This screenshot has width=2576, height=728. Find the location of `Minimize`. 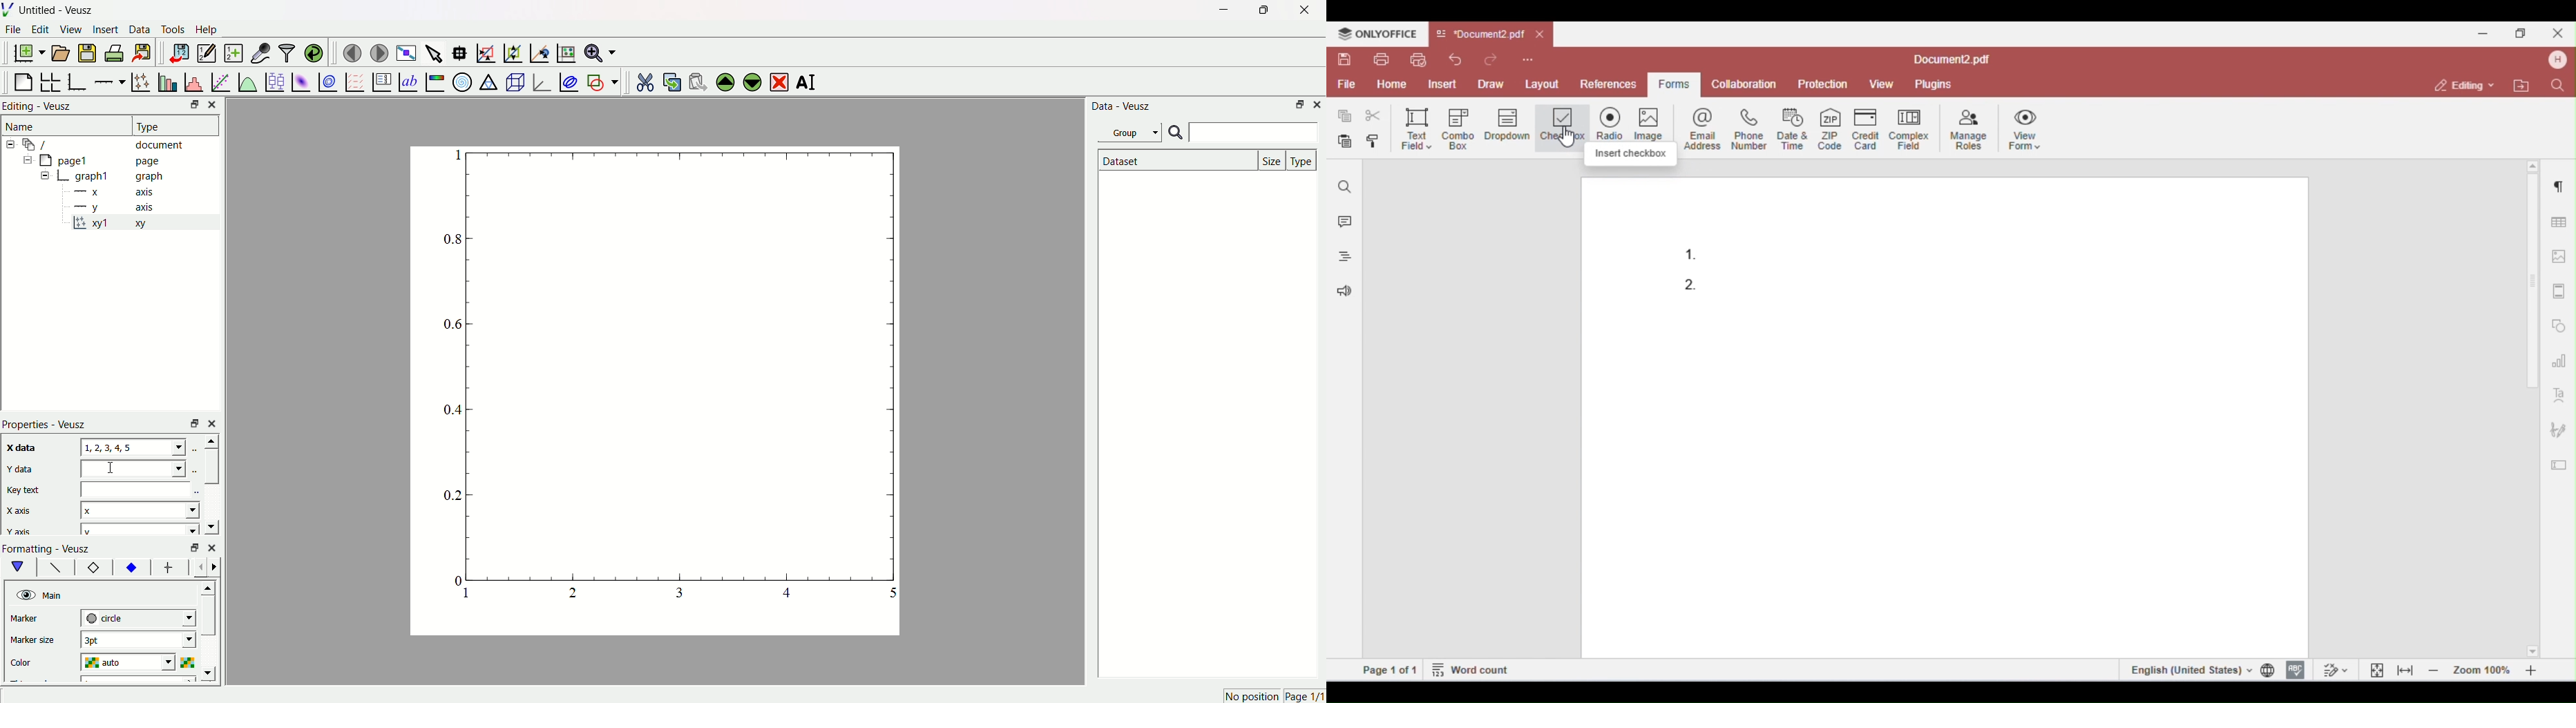

Minimize is located at coordinates (190, 106).